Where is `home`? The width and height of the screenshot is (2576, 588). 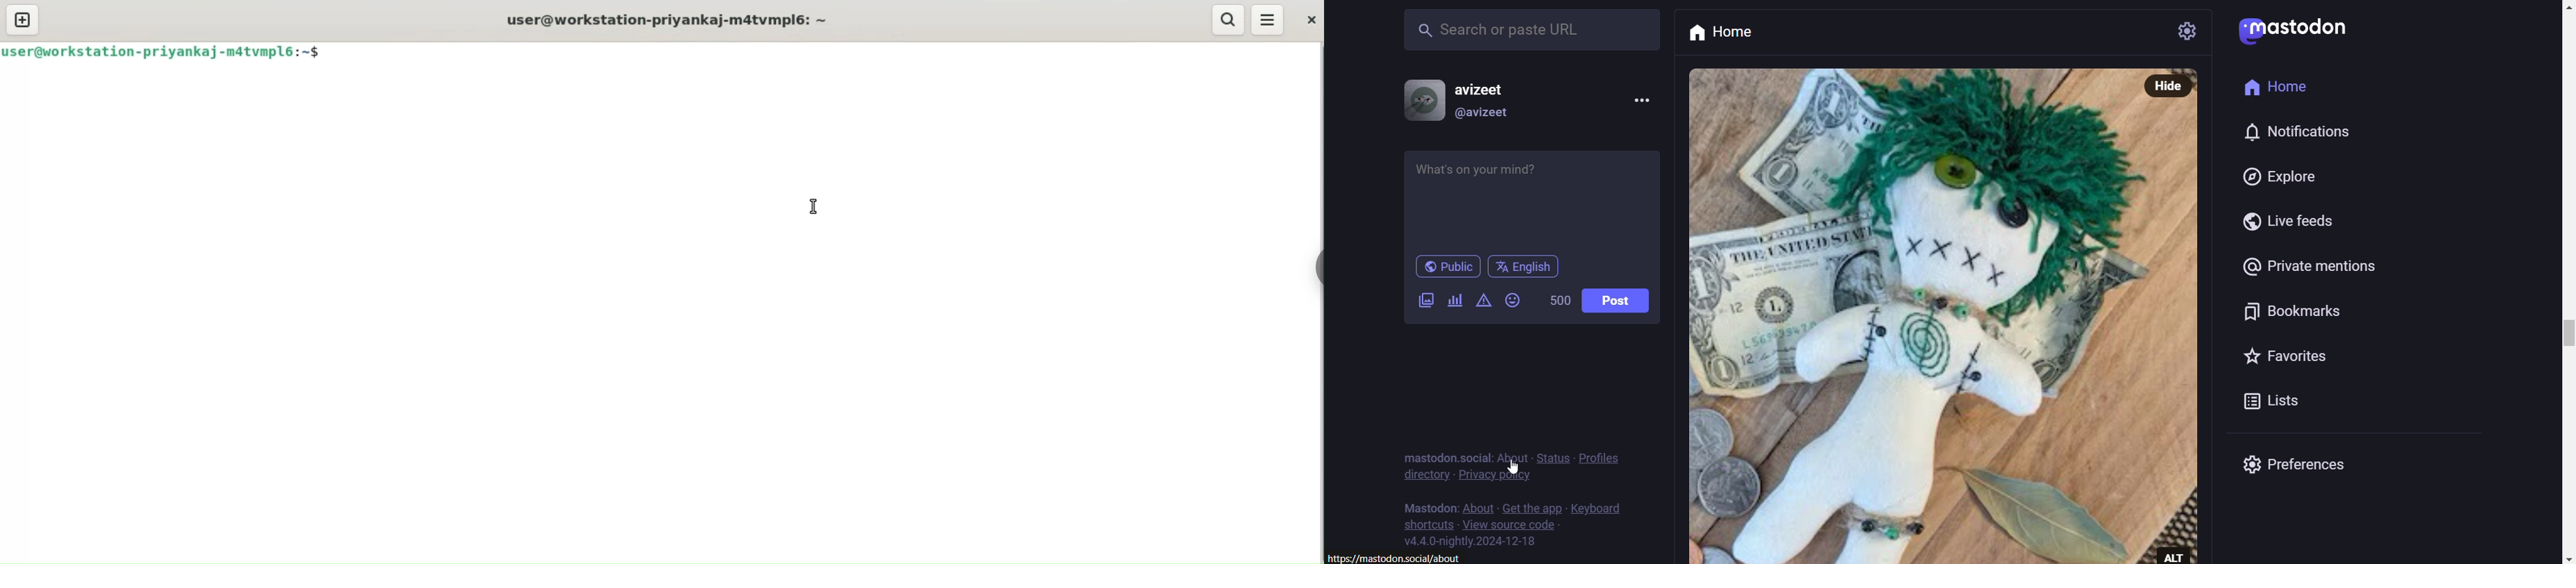
home is located at coordinates (2282, 86).